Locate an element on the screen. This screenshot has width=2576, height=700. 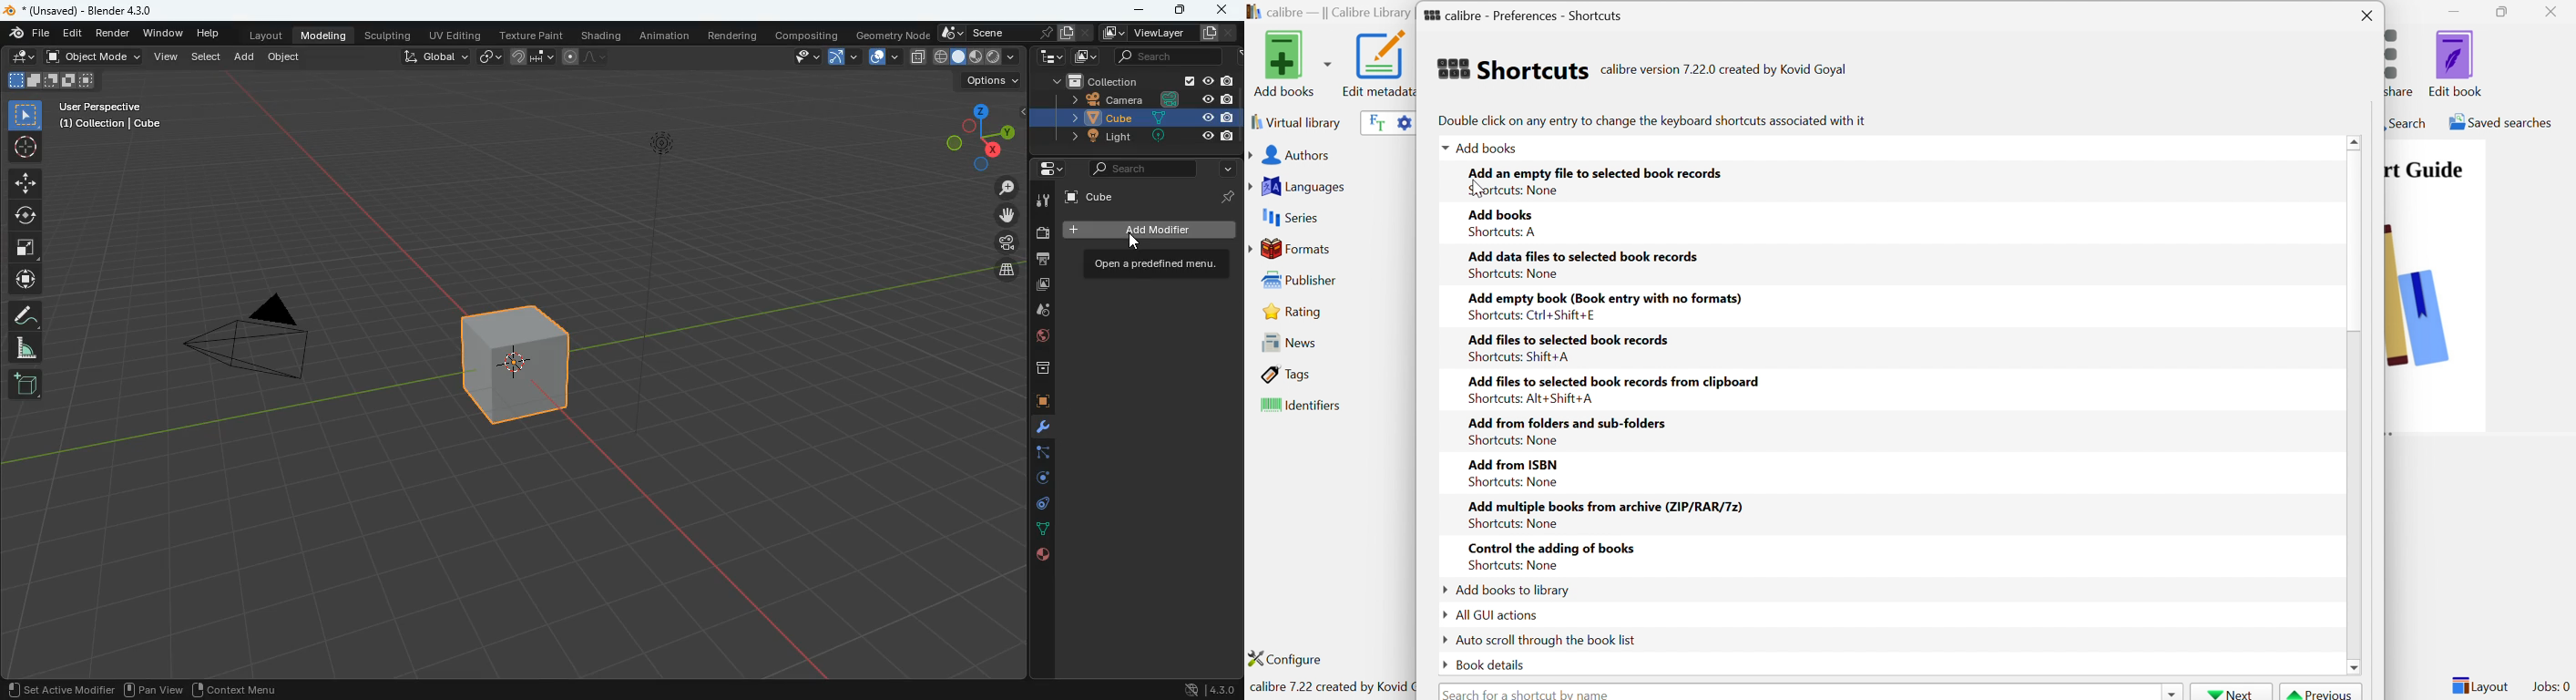
Series is located at coordinates (1288, 218).